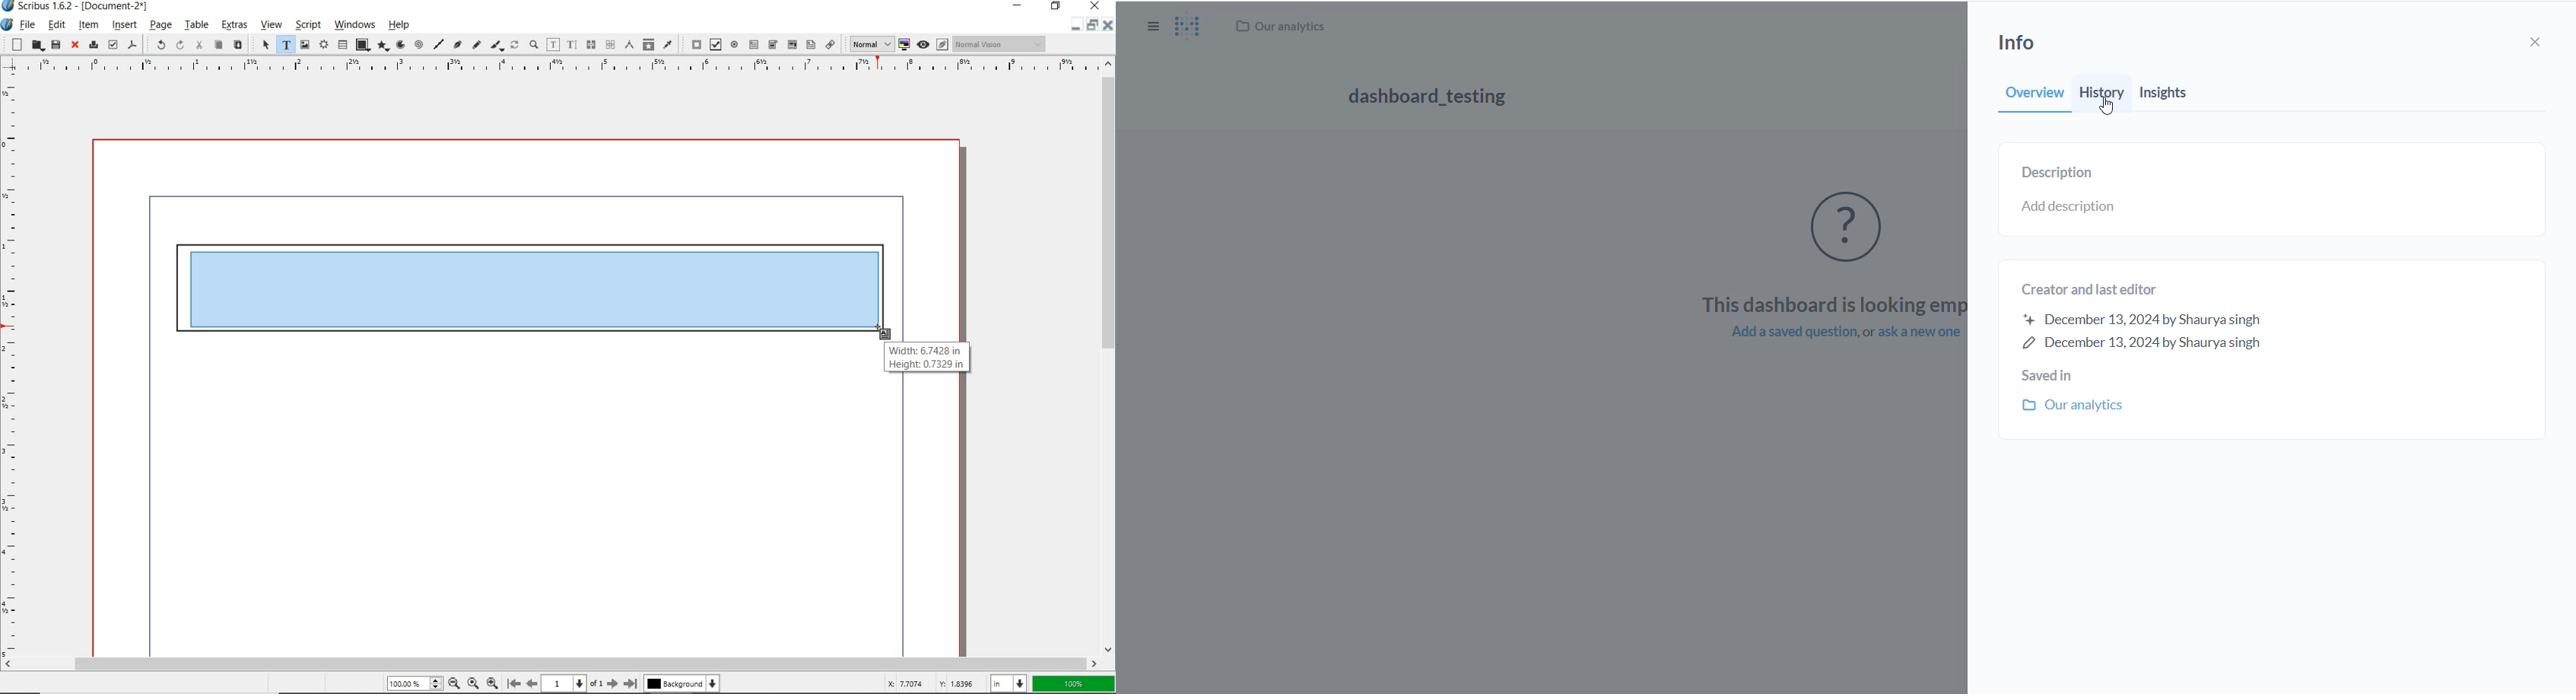  Describe the element at coordinates (734, 45) in the screenshot. I see `pdf radio button` at that location.